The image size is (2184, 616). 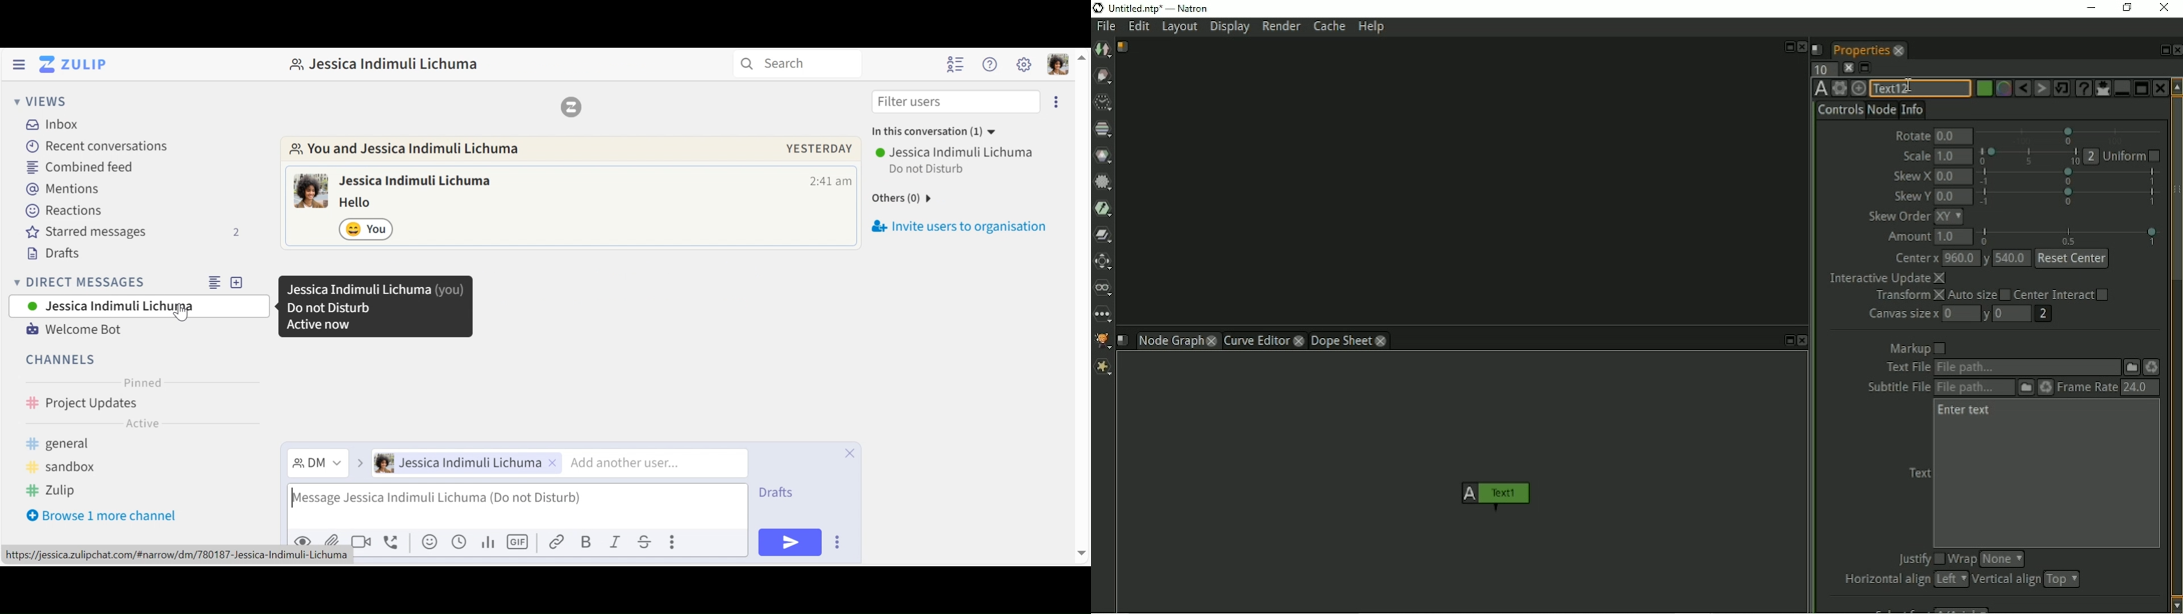 What do you see at coordinates (786, 490) in the screenshot?
I see `Drafts` at bounding box center [786, 490].